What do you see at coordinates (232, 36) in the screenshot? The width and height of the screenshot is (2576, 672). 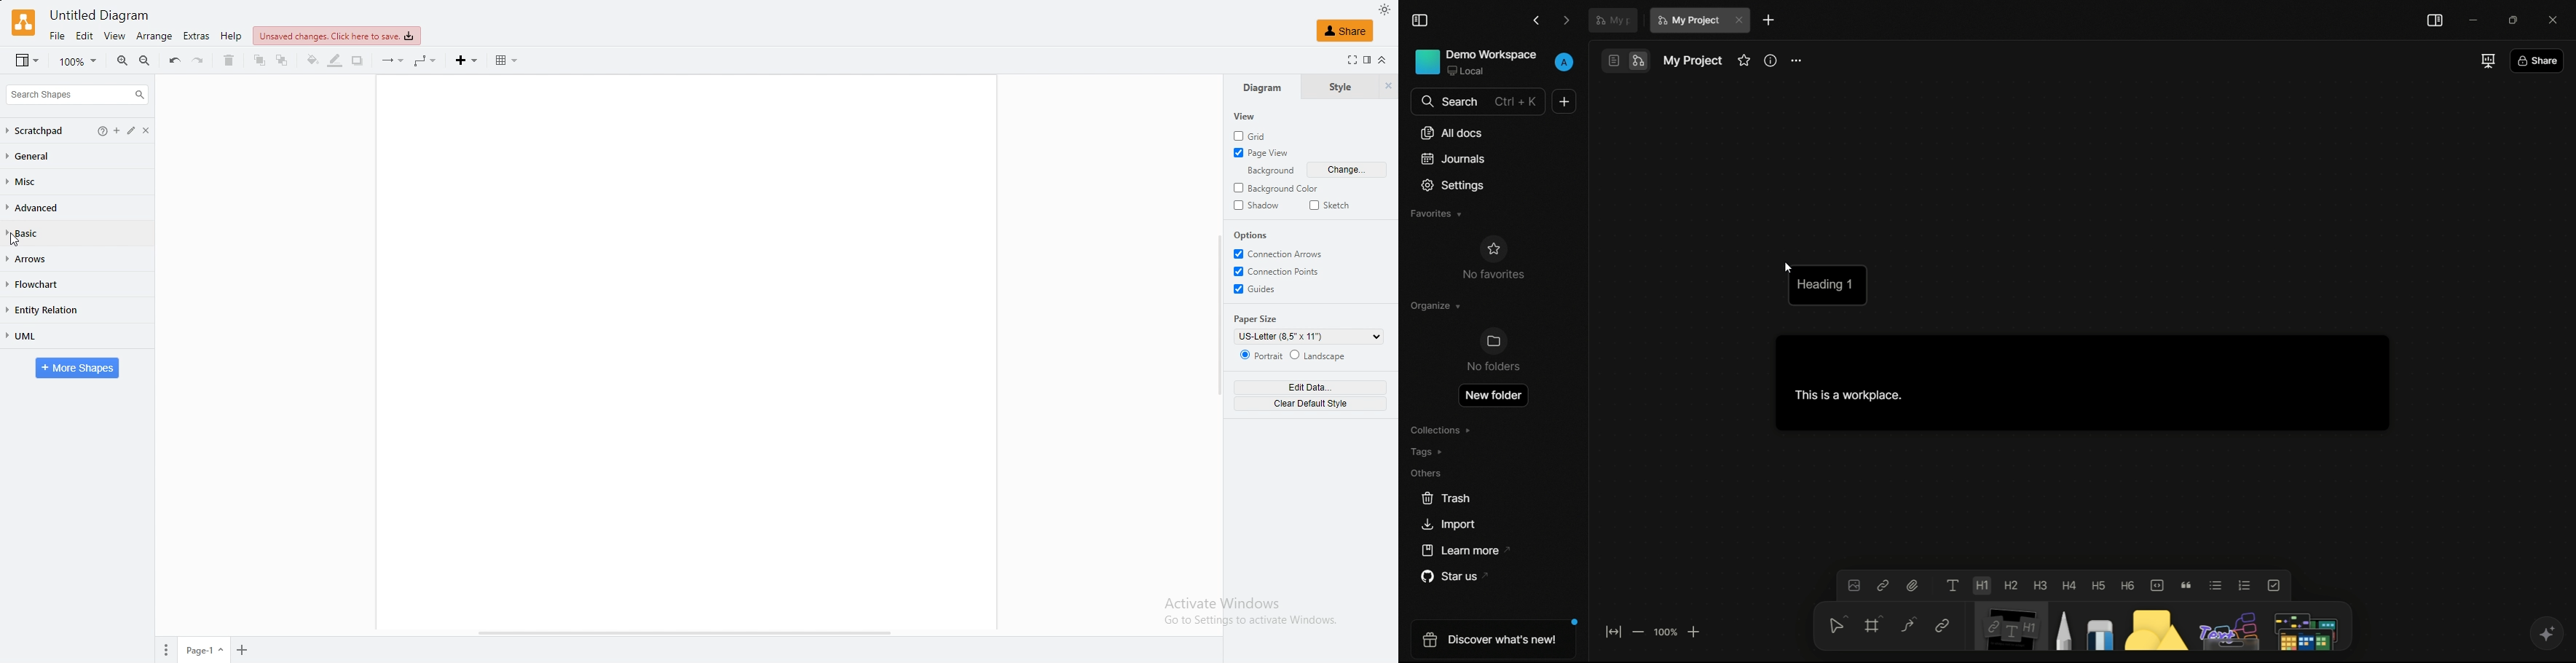 I see `help` at bounding box center [232, 36].